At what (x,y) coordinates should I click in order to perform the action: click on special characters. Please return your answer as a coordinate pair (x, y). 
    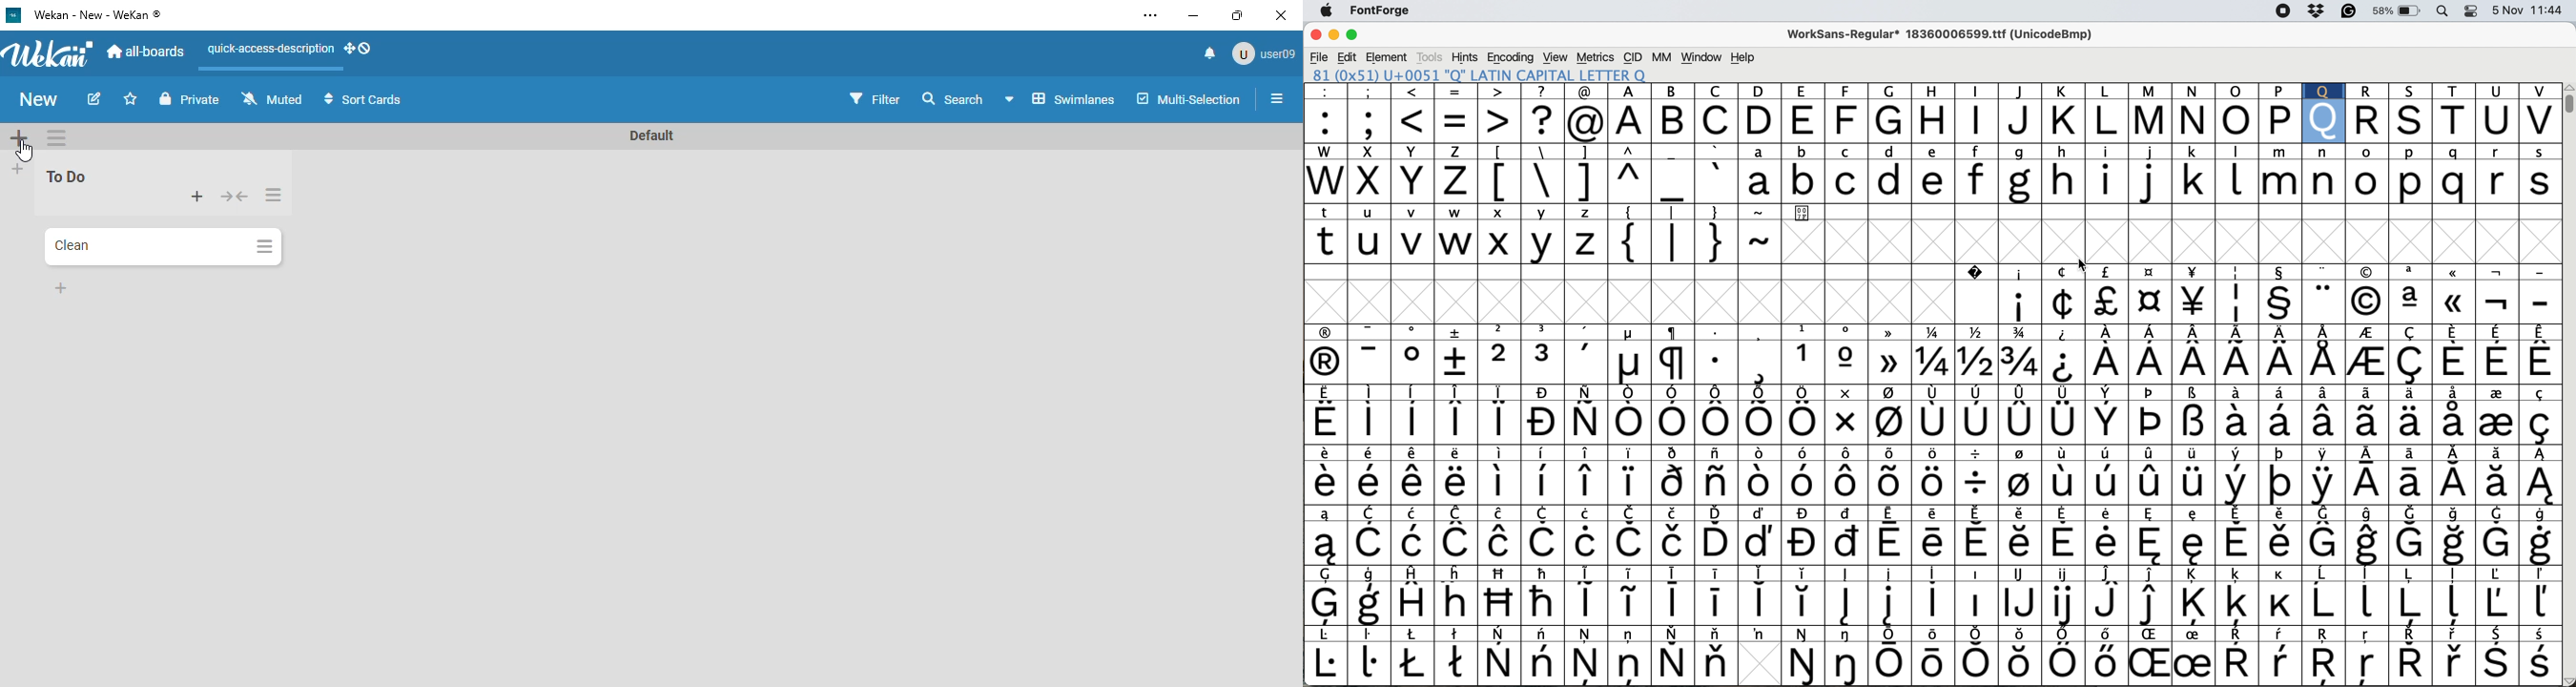
    Looking at the image, I should click on (1934, 363).